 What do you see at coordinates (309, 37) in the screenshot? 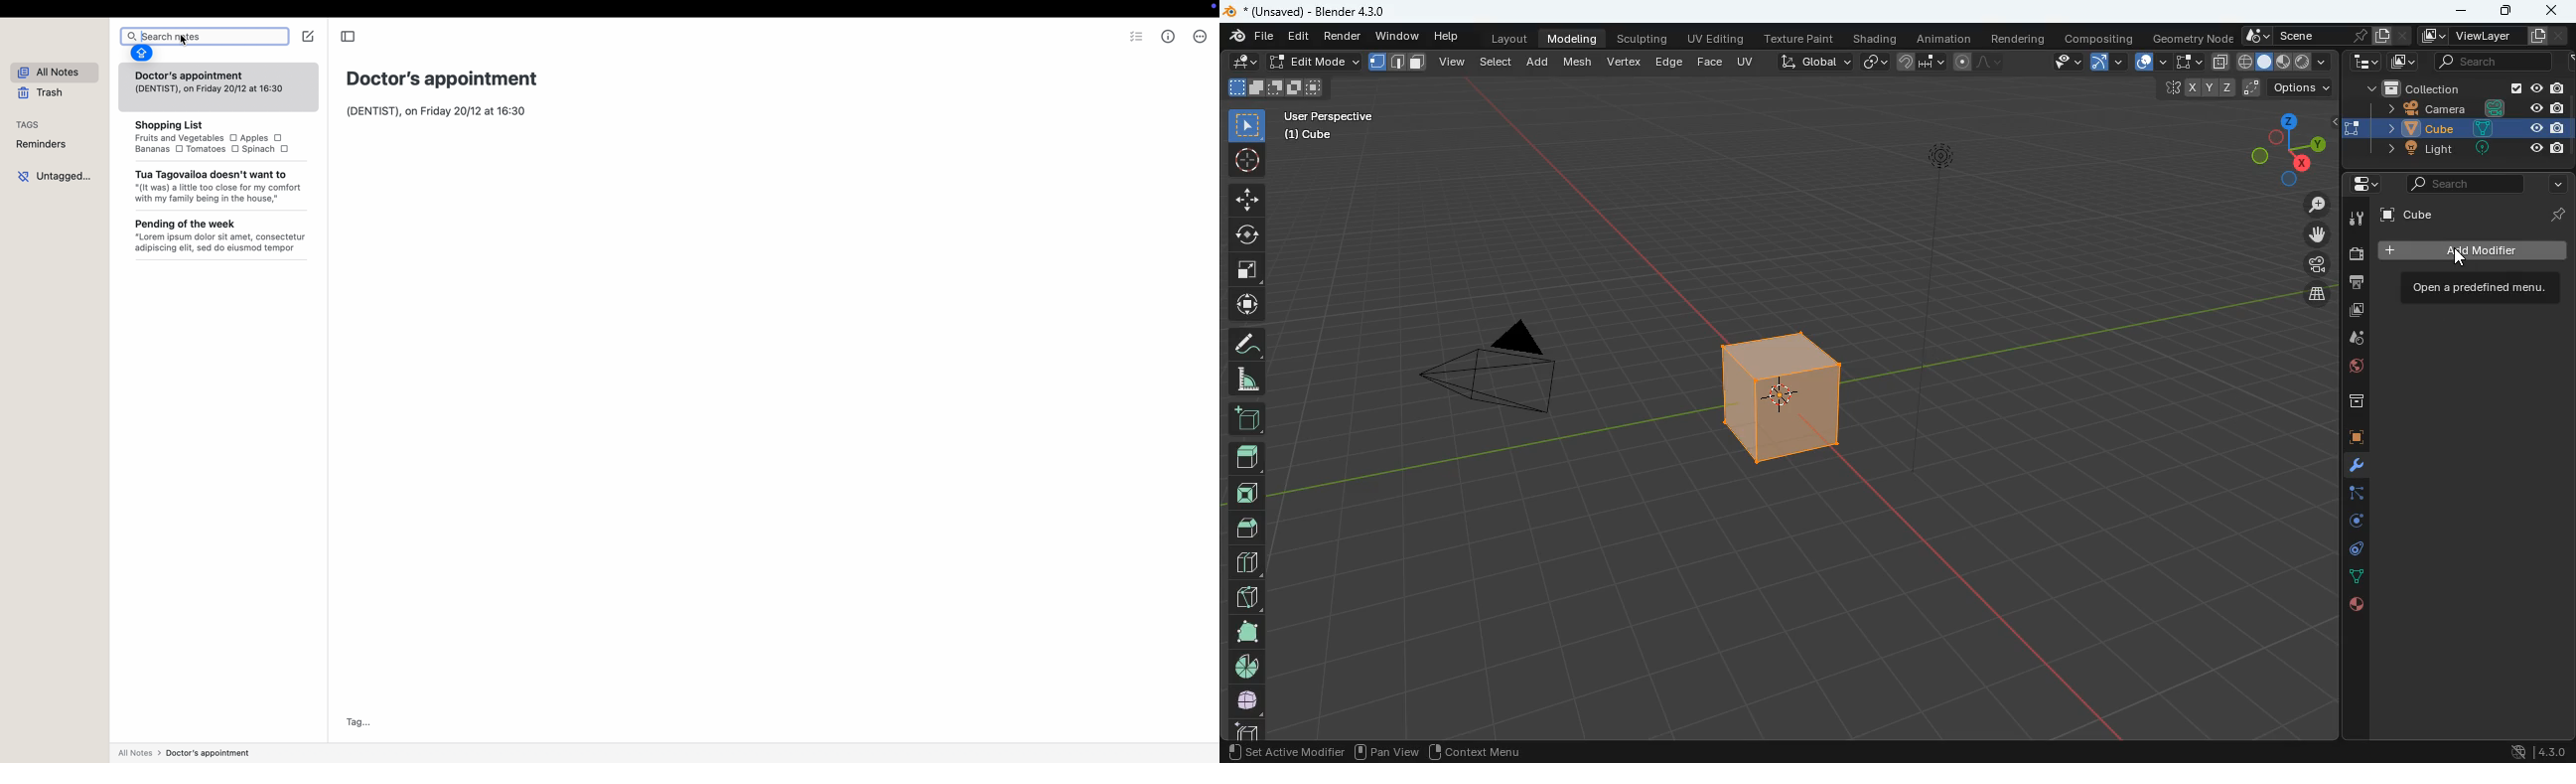
I see `create note` at bounding box center [309, 37].